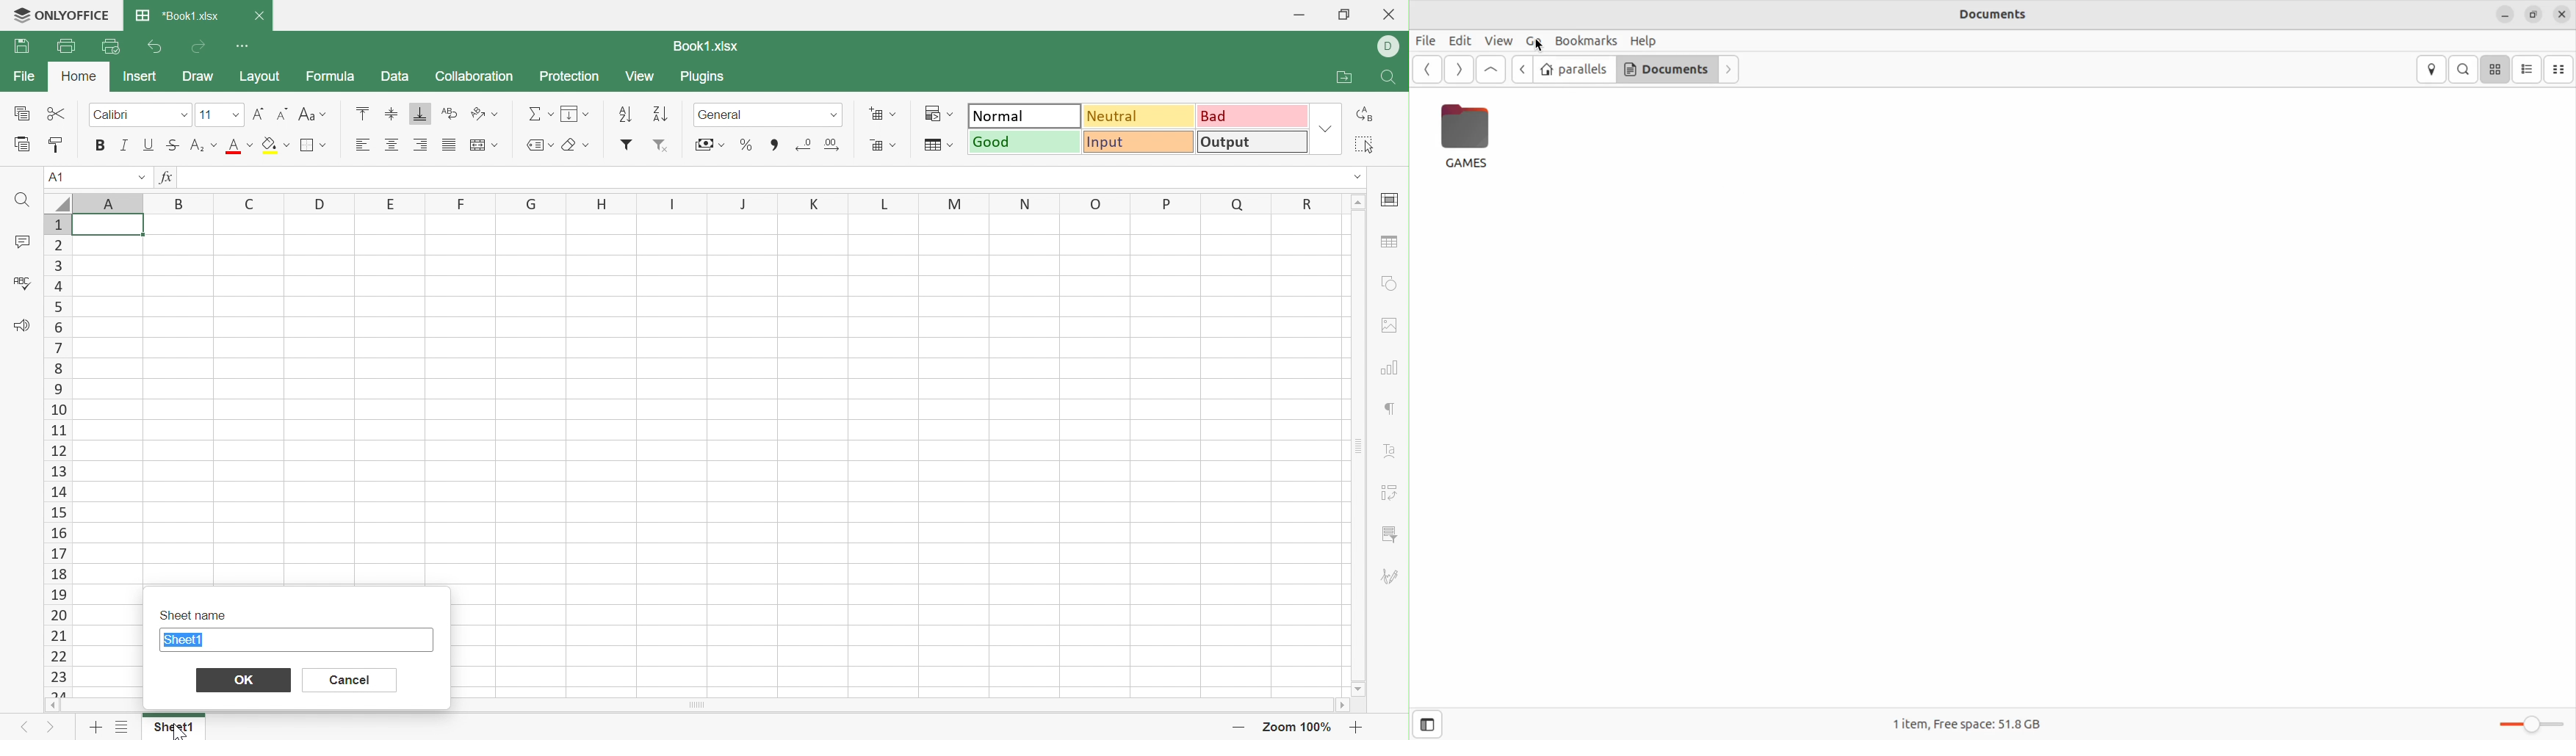  I want to click on Cut, so click(59, 112).